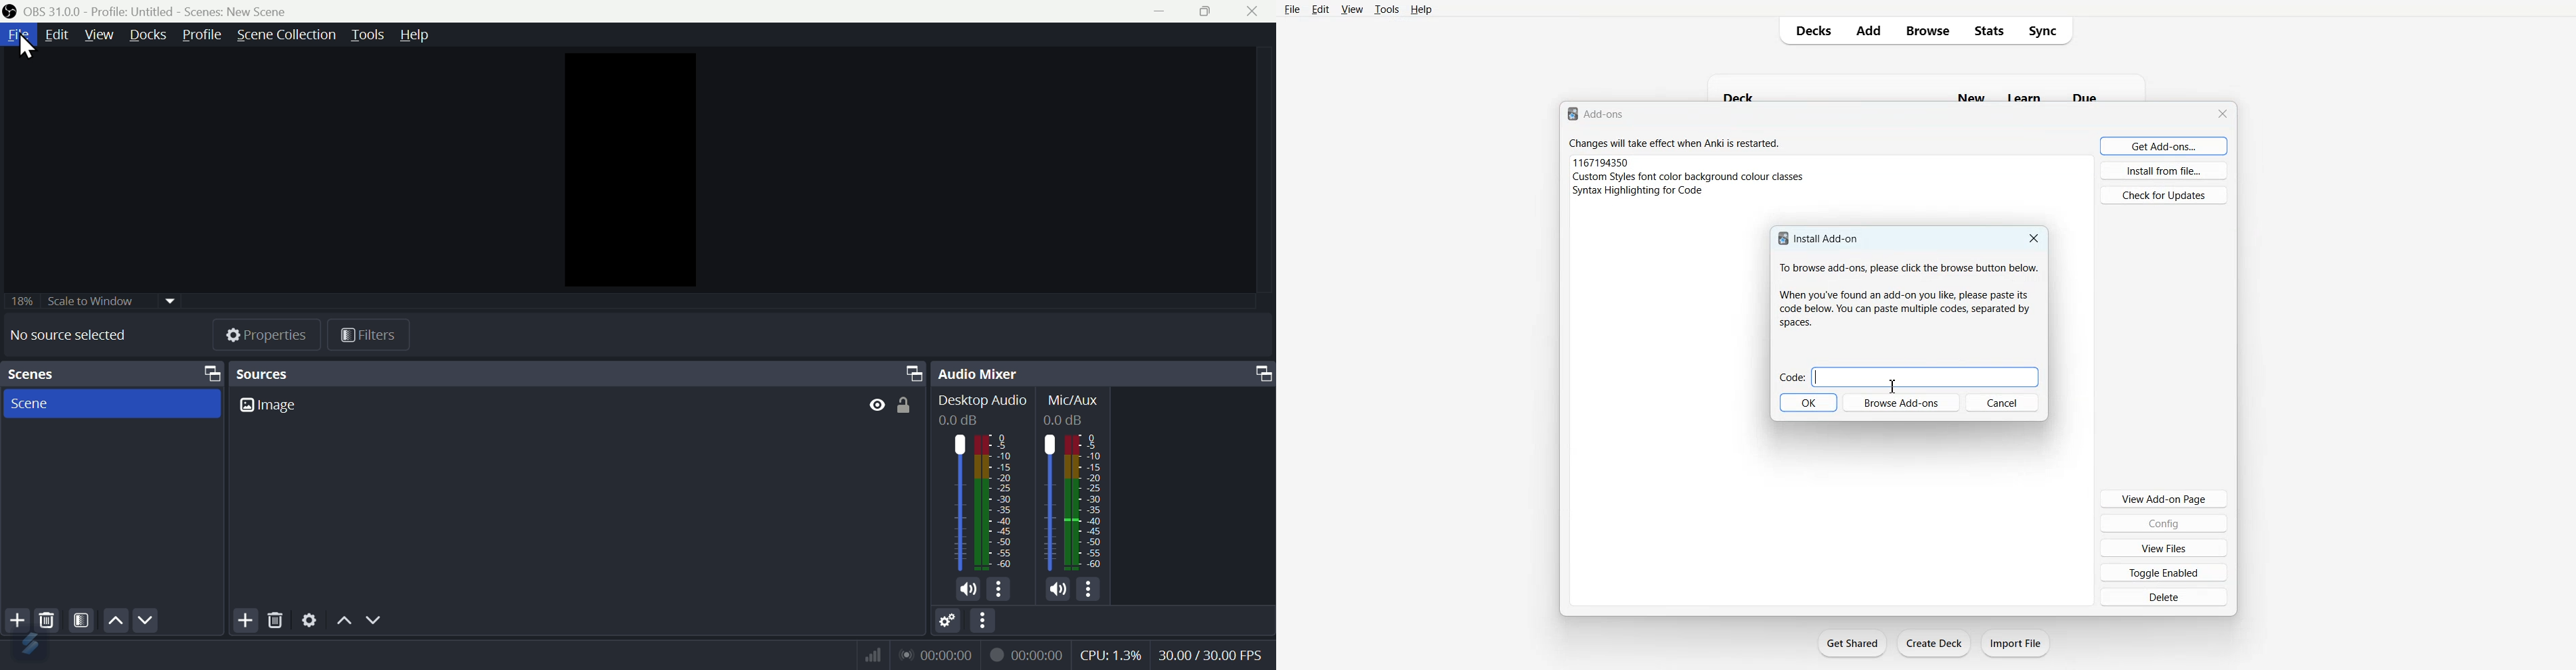 This screenshot has height=672, width=2576. I want to click on , so click(1076, 501).